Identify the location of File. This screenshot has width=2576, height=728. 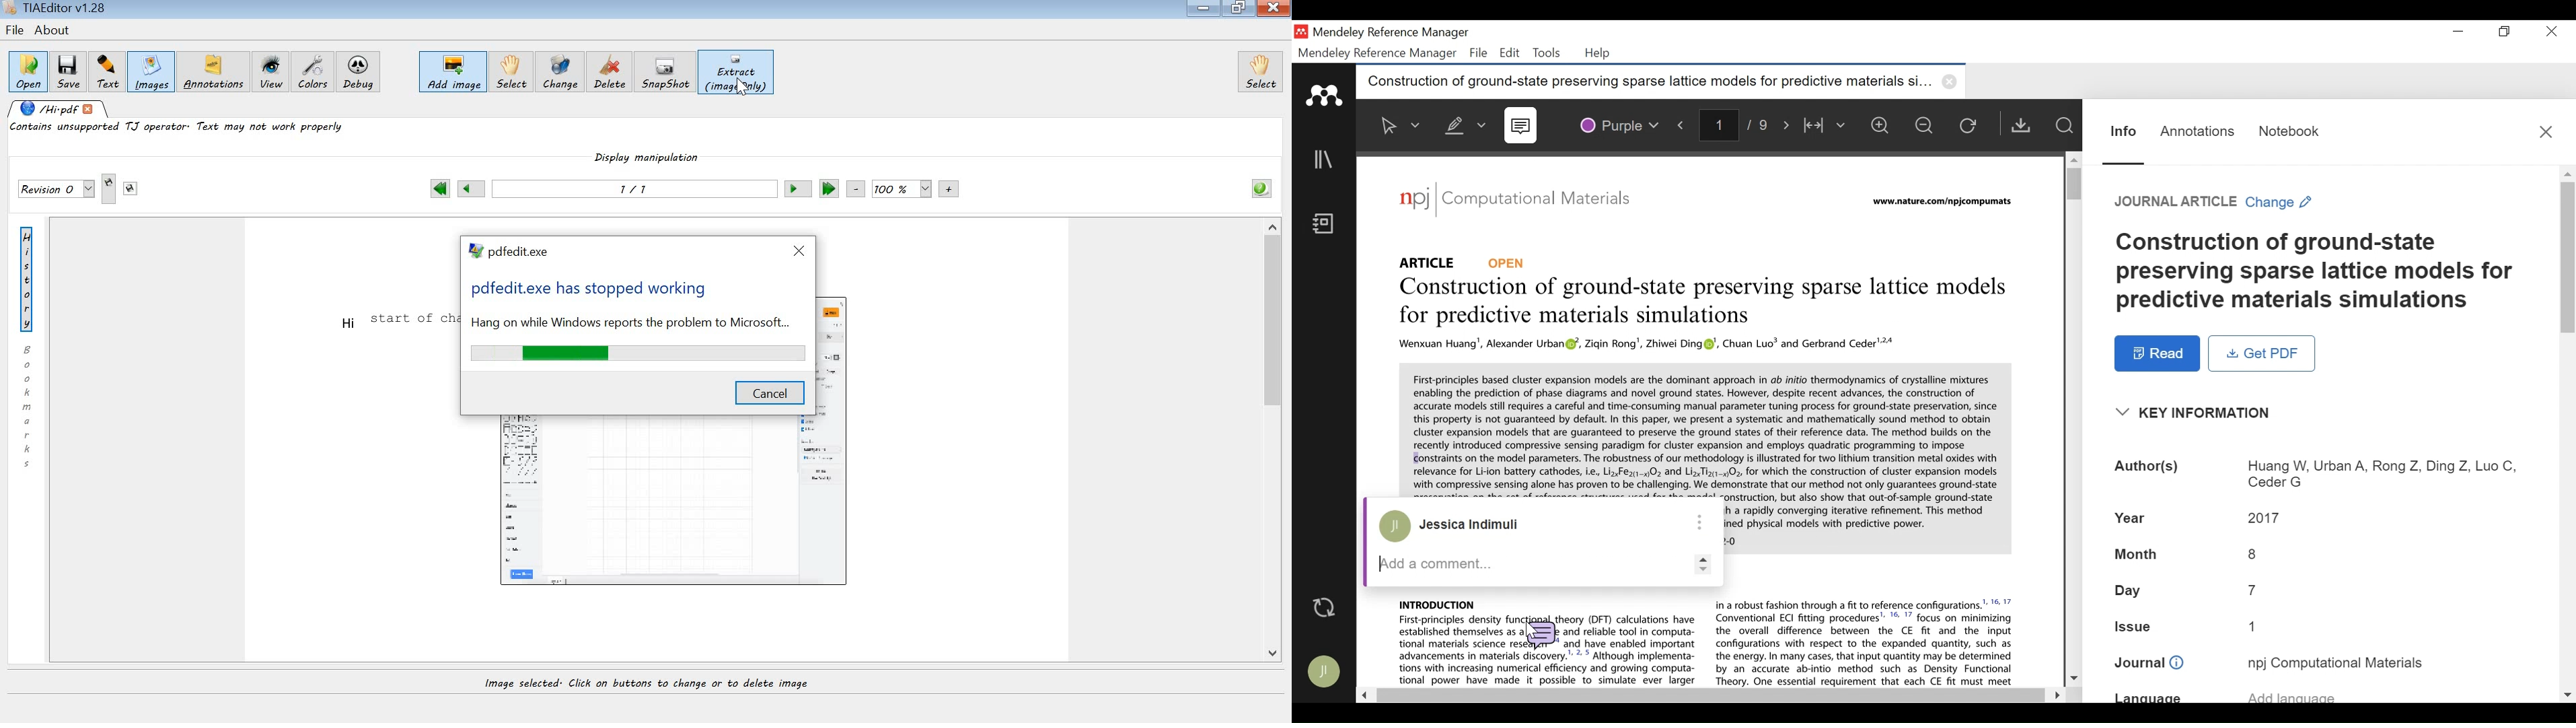
(1479, 53).